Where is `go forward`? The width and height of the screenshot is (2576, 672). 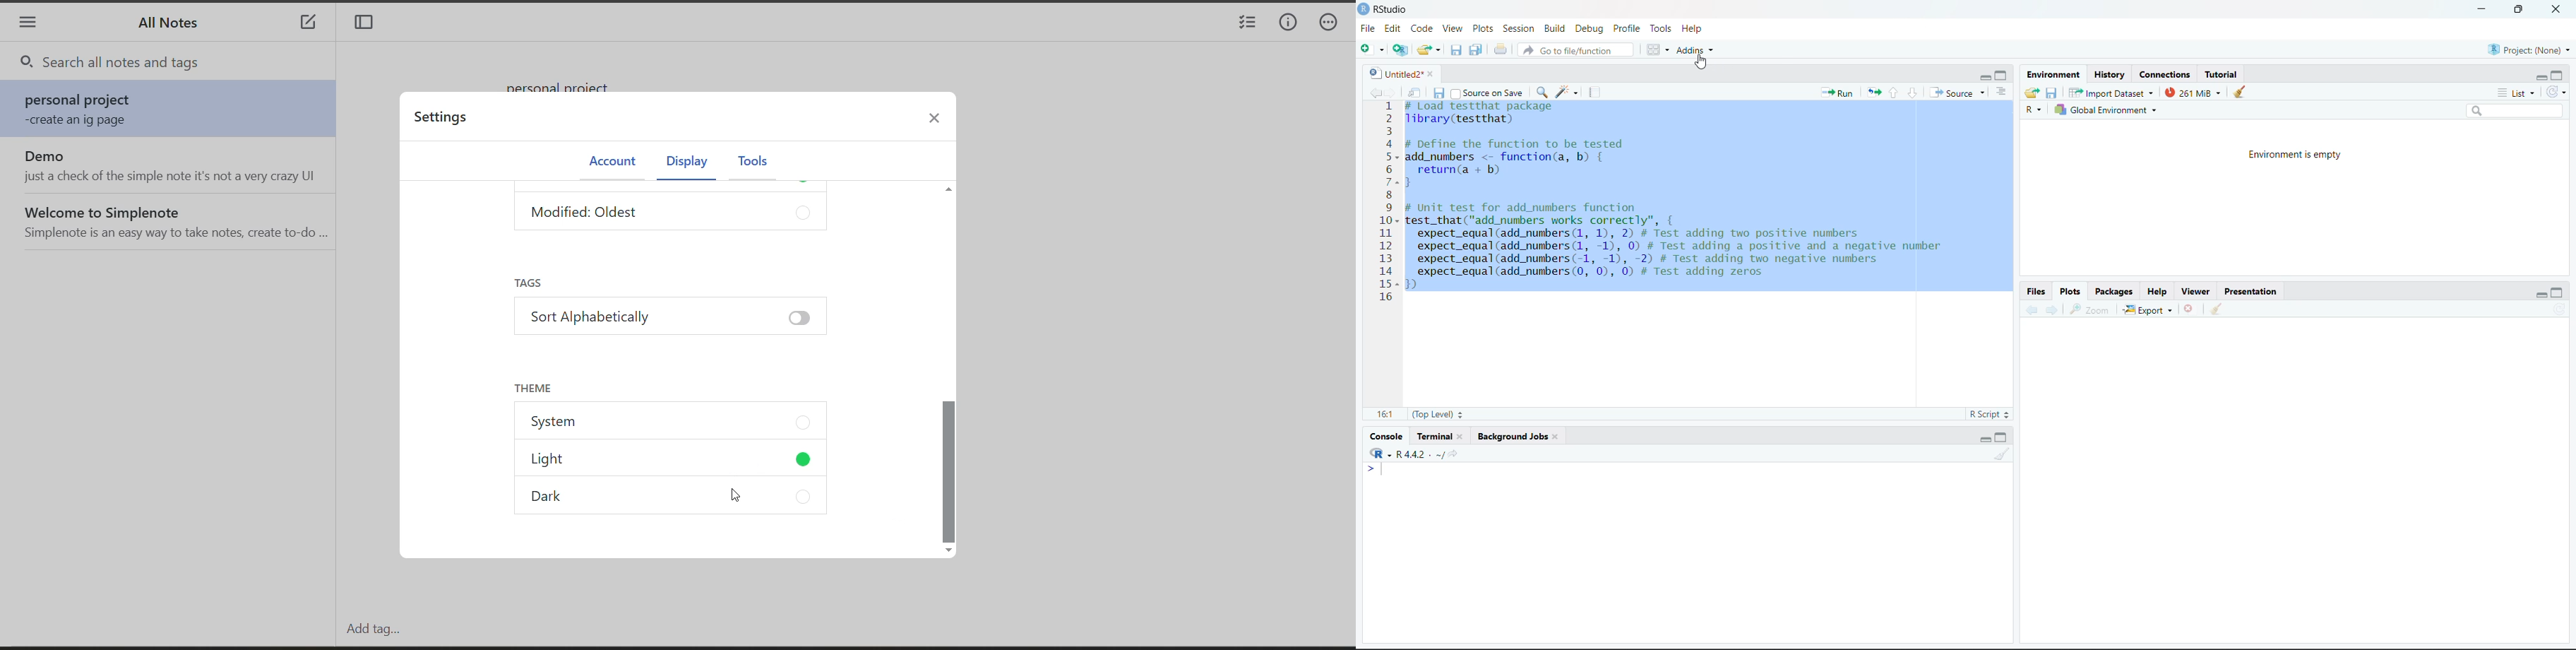 go forward is located at coordinates (1393, 92).